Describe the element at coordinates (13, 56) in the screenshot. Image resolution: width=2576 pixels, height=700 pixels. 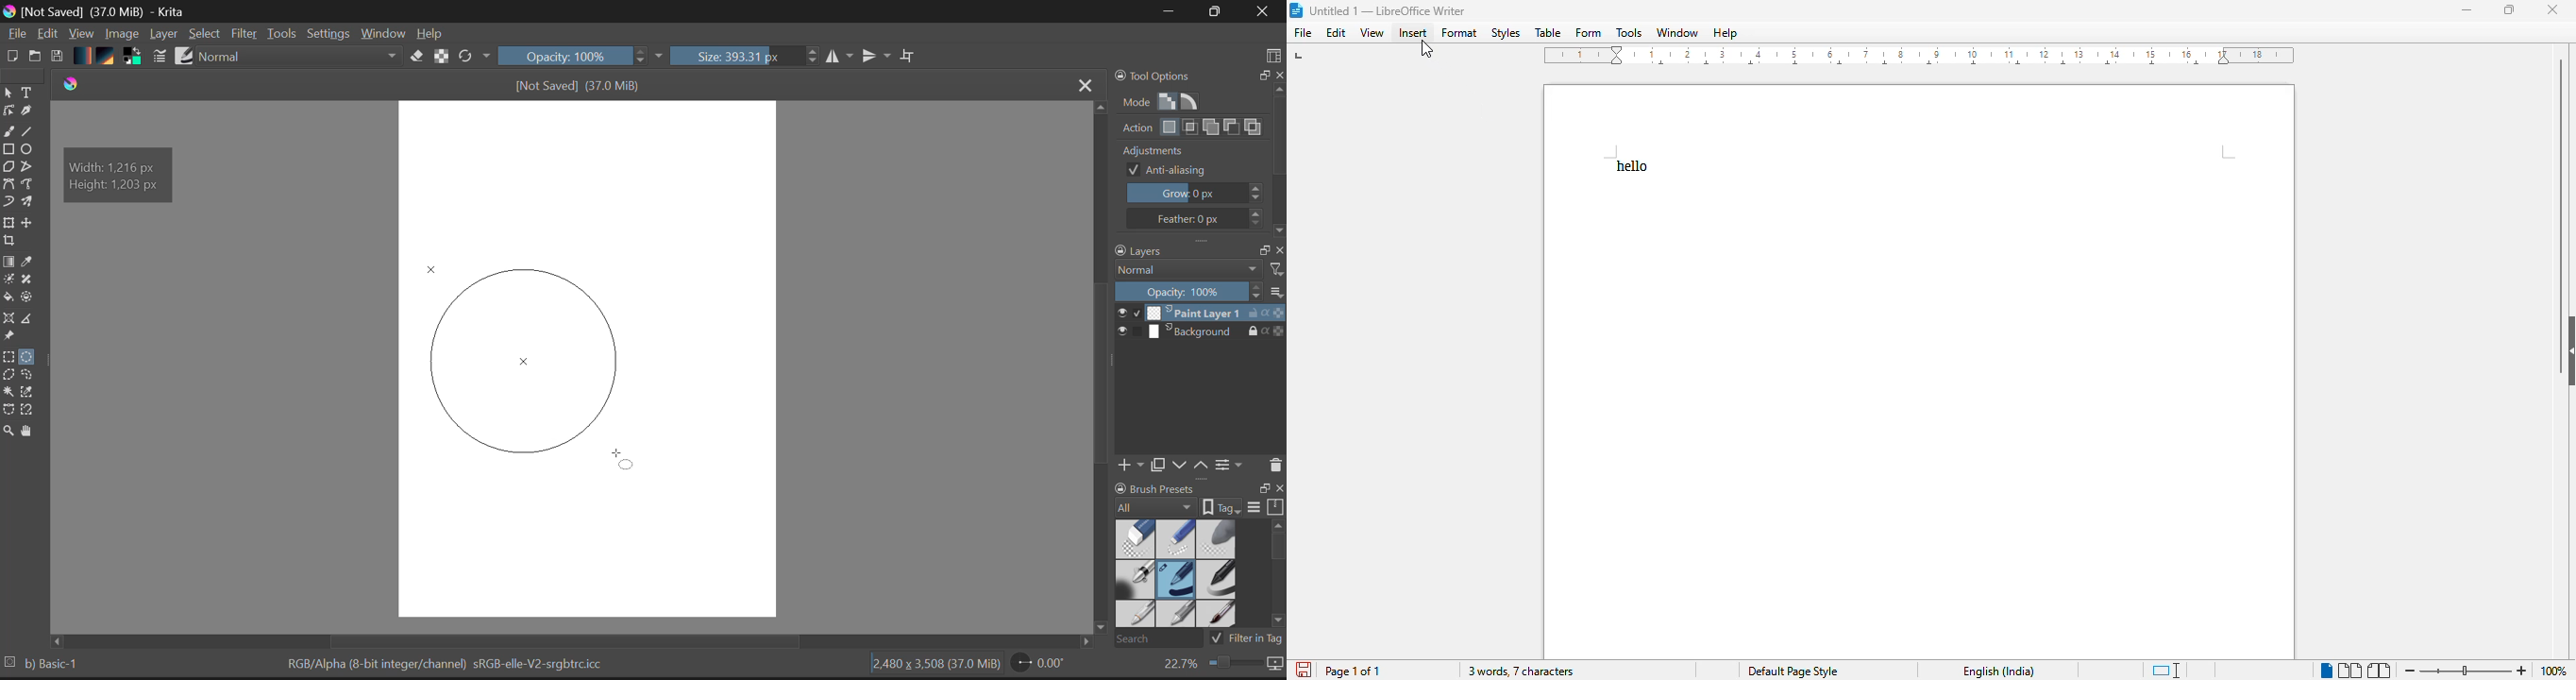
I see `New` at that location.